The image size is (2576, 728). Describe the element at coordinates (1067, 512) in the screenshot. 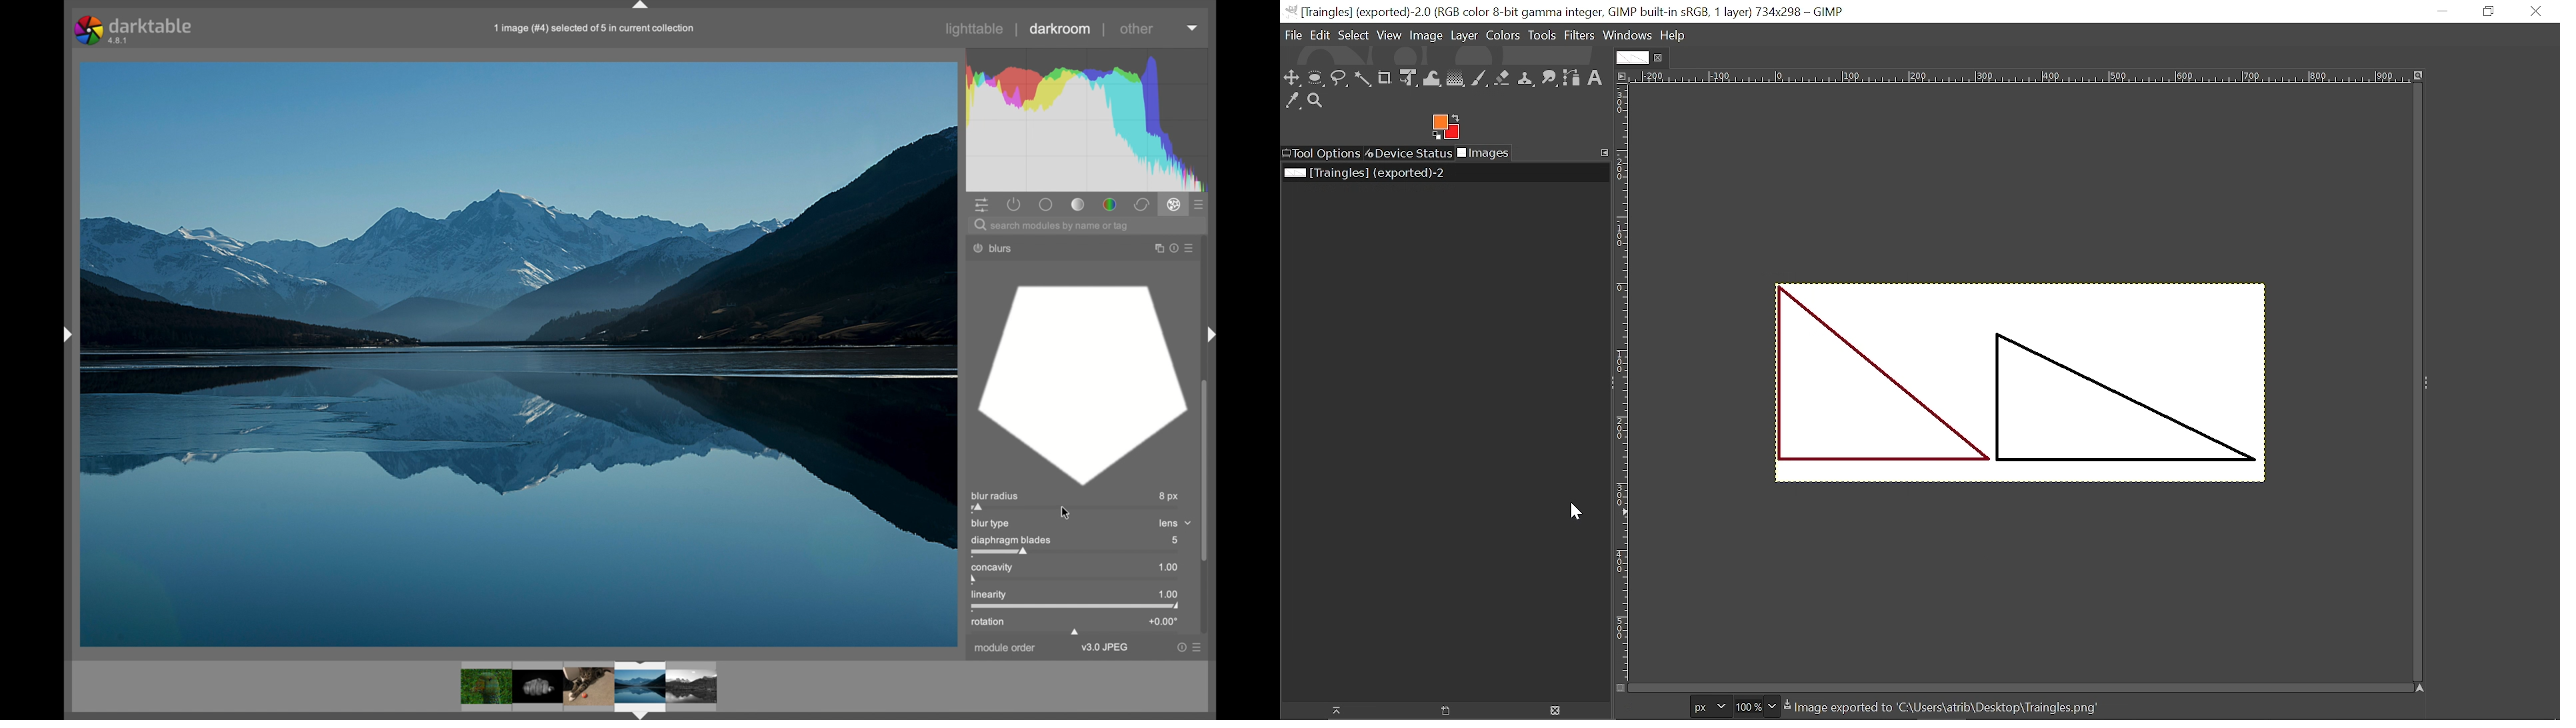

I see `cursor` at that location.